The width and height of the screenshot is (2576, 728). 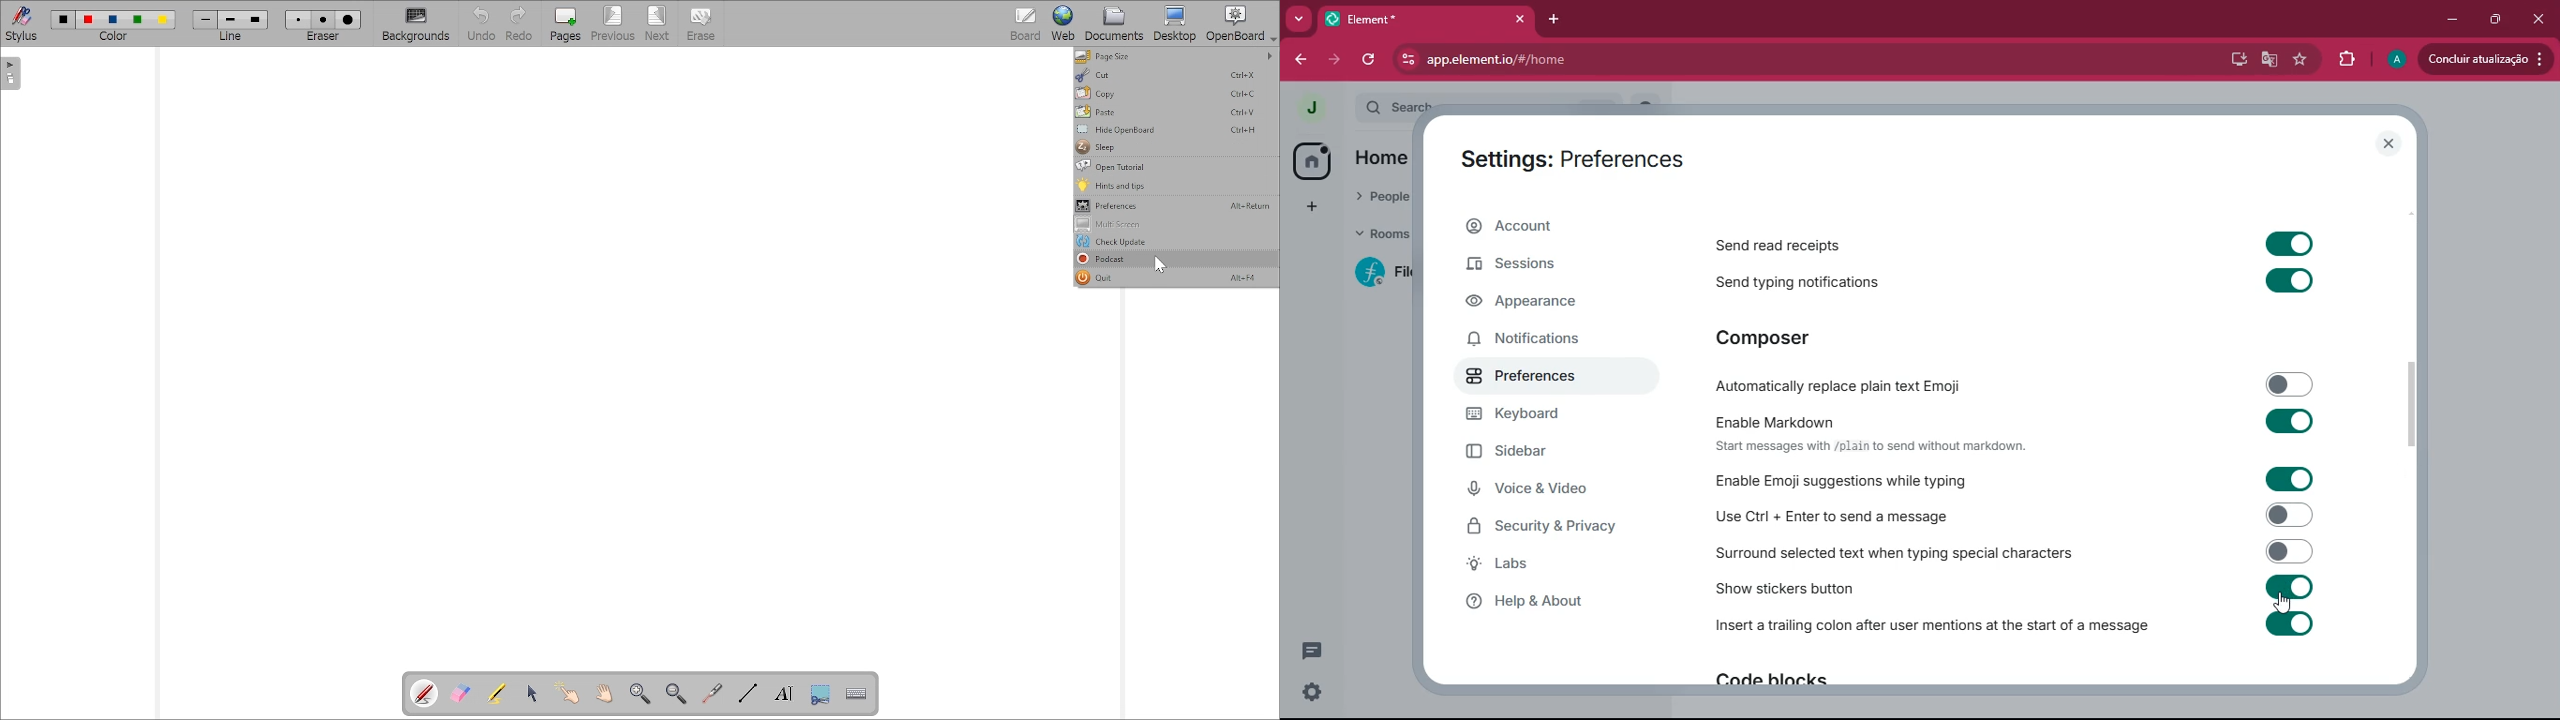 I want to click on people, so click(x=1385, y=197).